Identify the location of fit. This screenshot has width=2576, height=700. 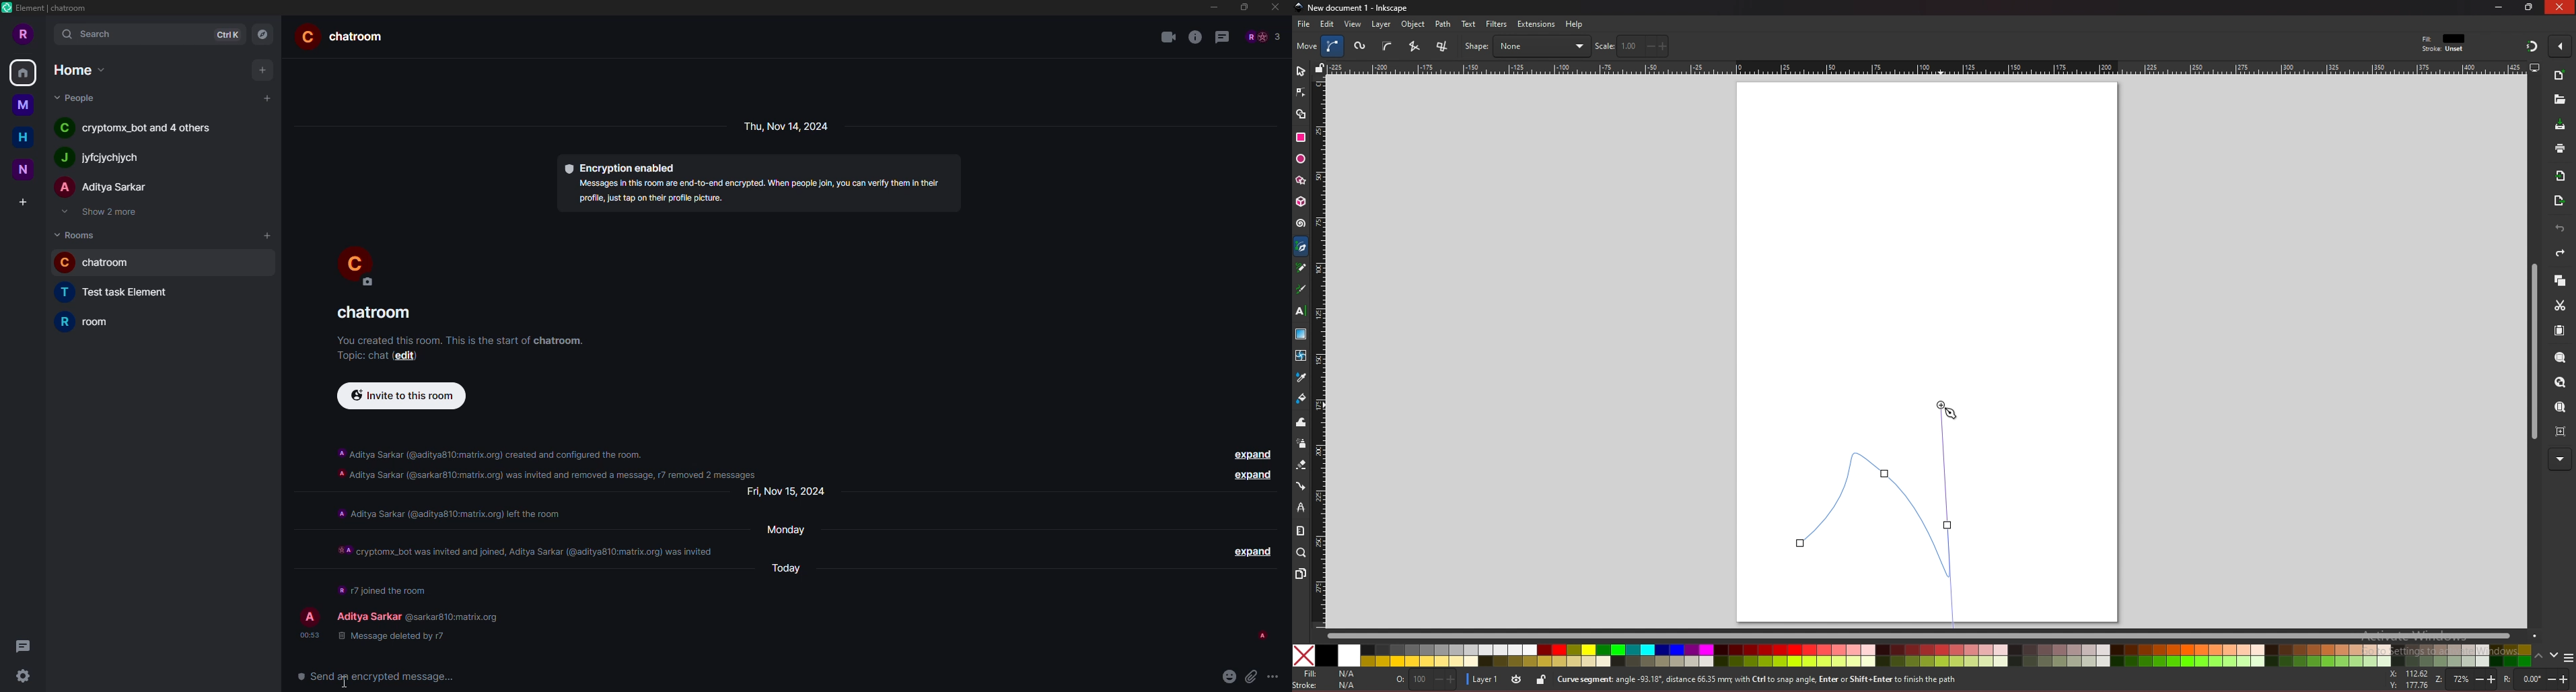
(2445, 39).